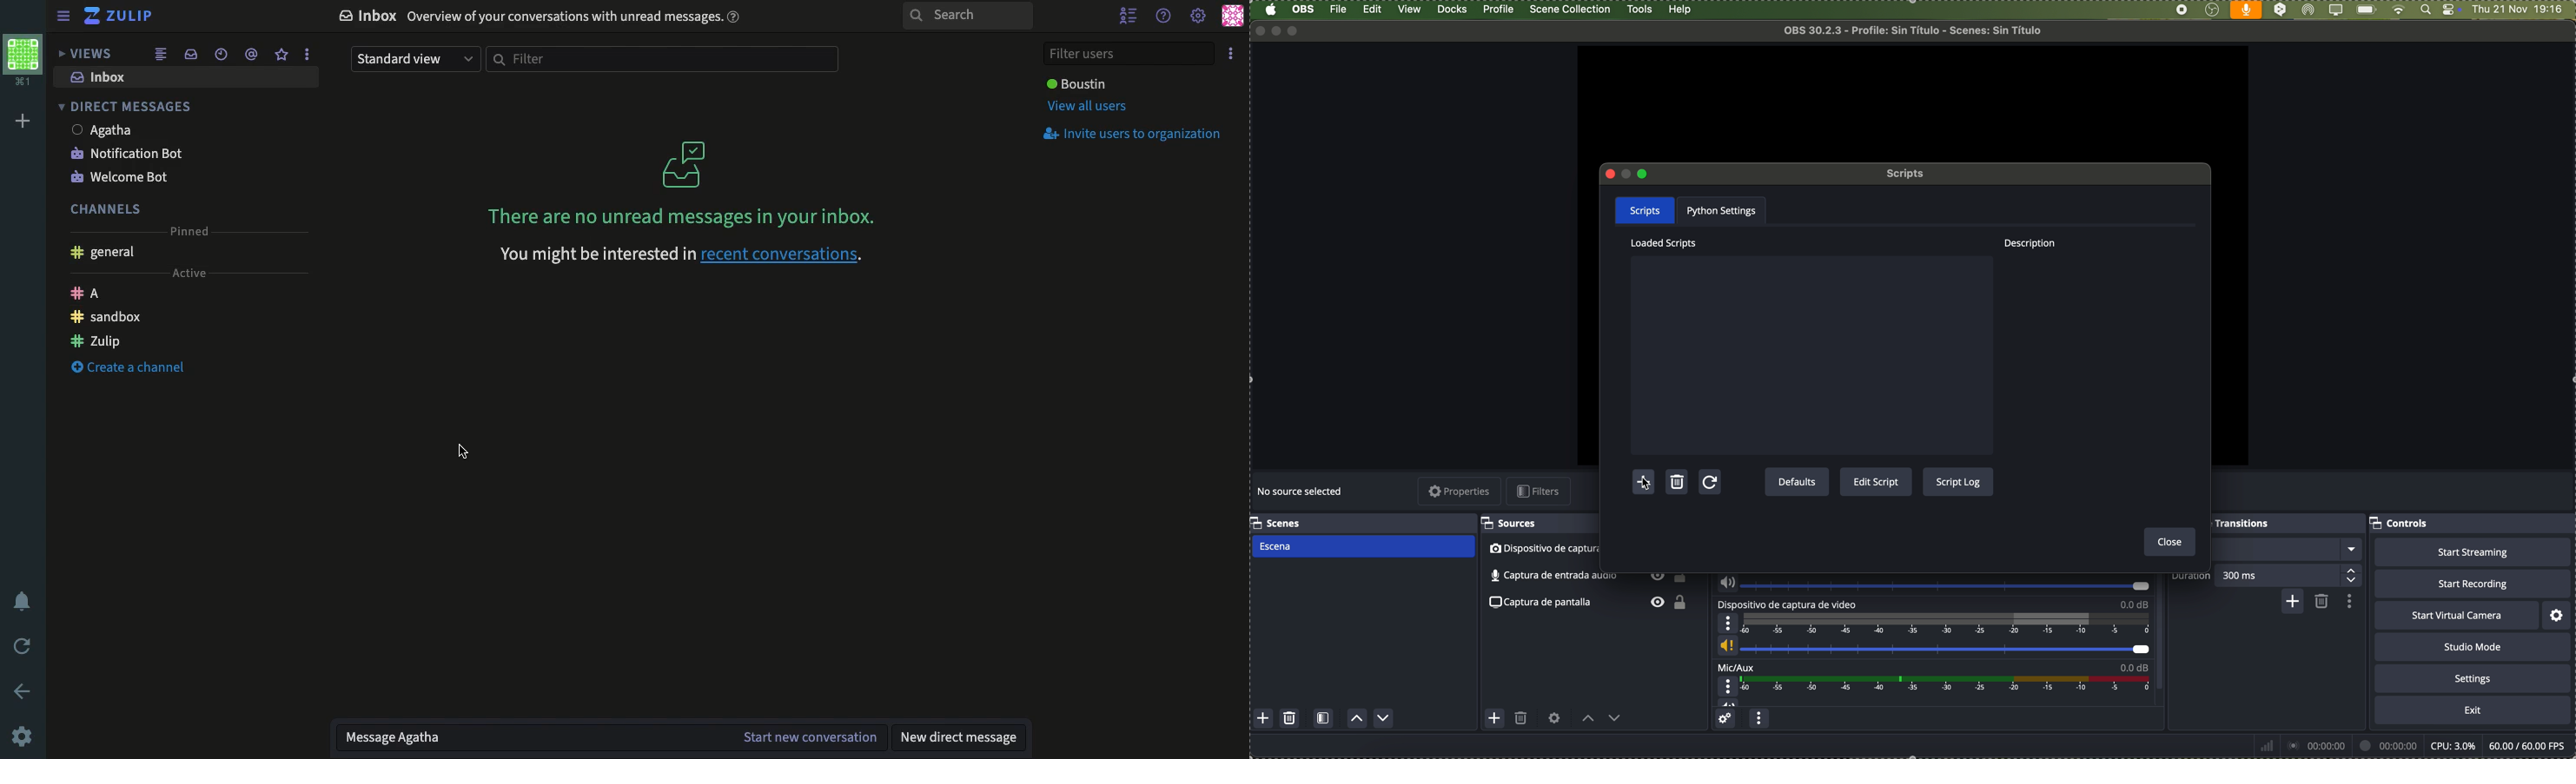 Image resolution: width=2576 pixels, height=784 pixels. What do you see at coordinates (123, 176) in the screenshot?
I see `Welcome bot` at bounding box center [123, 176].